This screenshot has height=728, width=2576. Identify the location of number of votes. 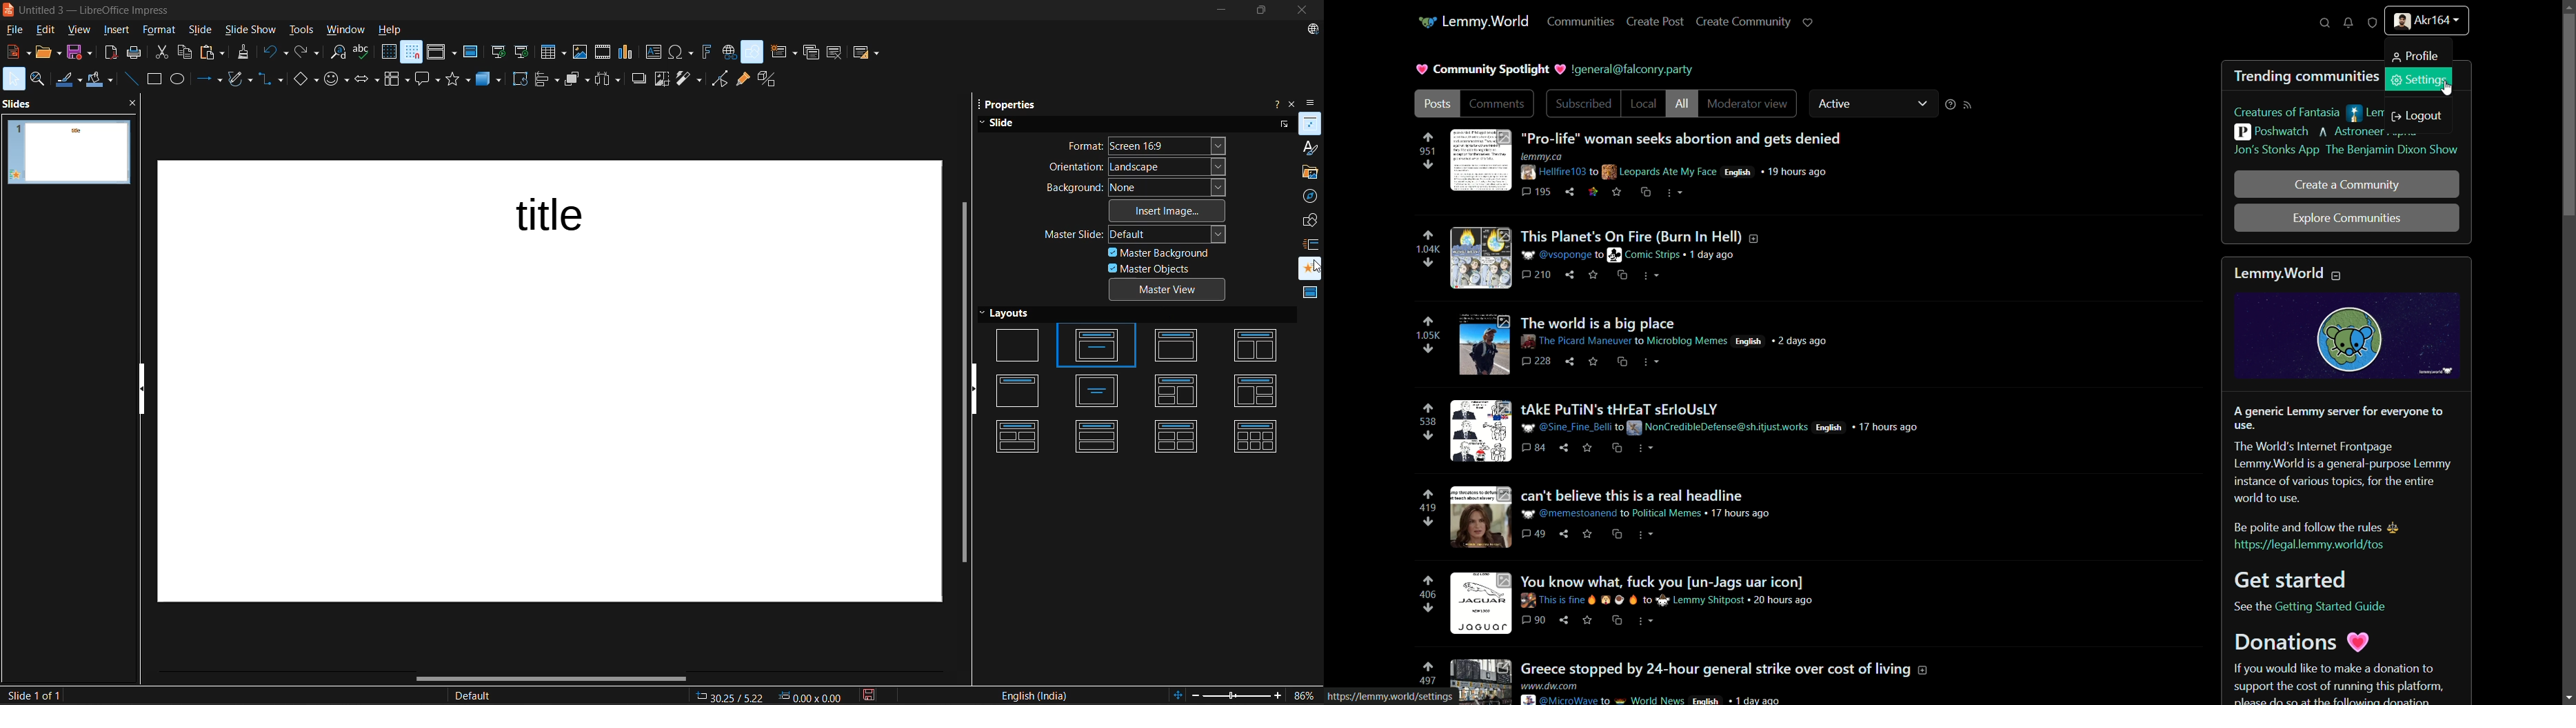
(1428, 335).